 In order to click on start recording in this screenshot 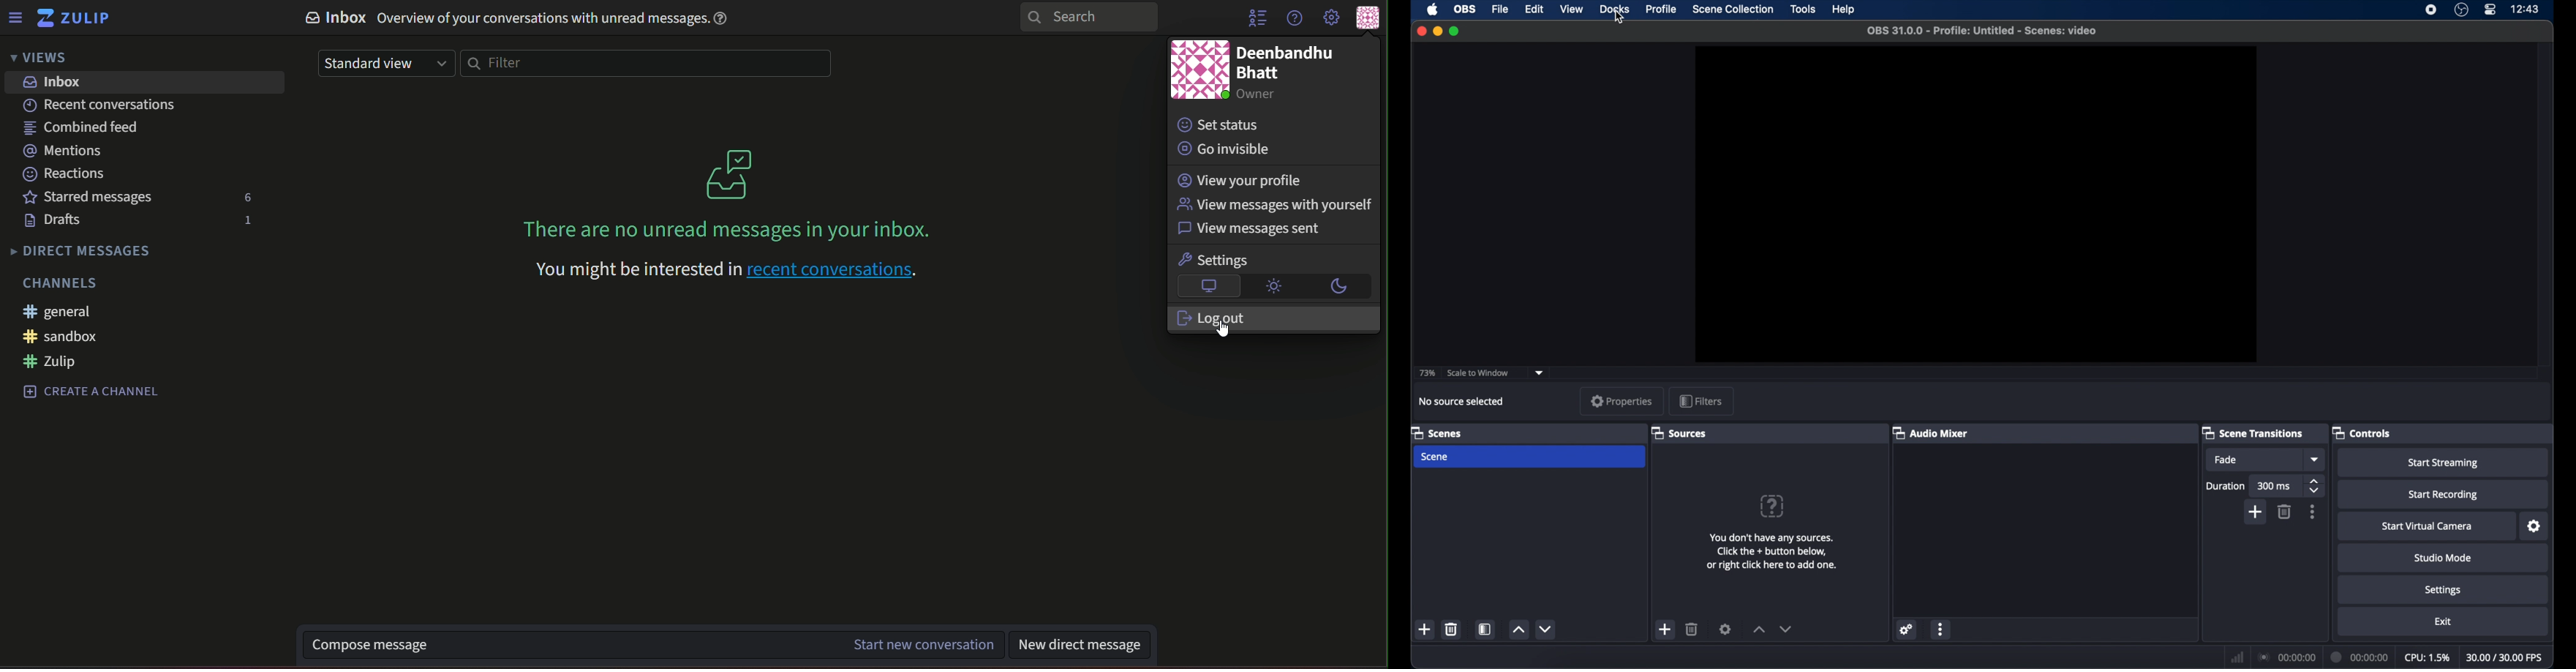, I will do `click(2442, 495)`.